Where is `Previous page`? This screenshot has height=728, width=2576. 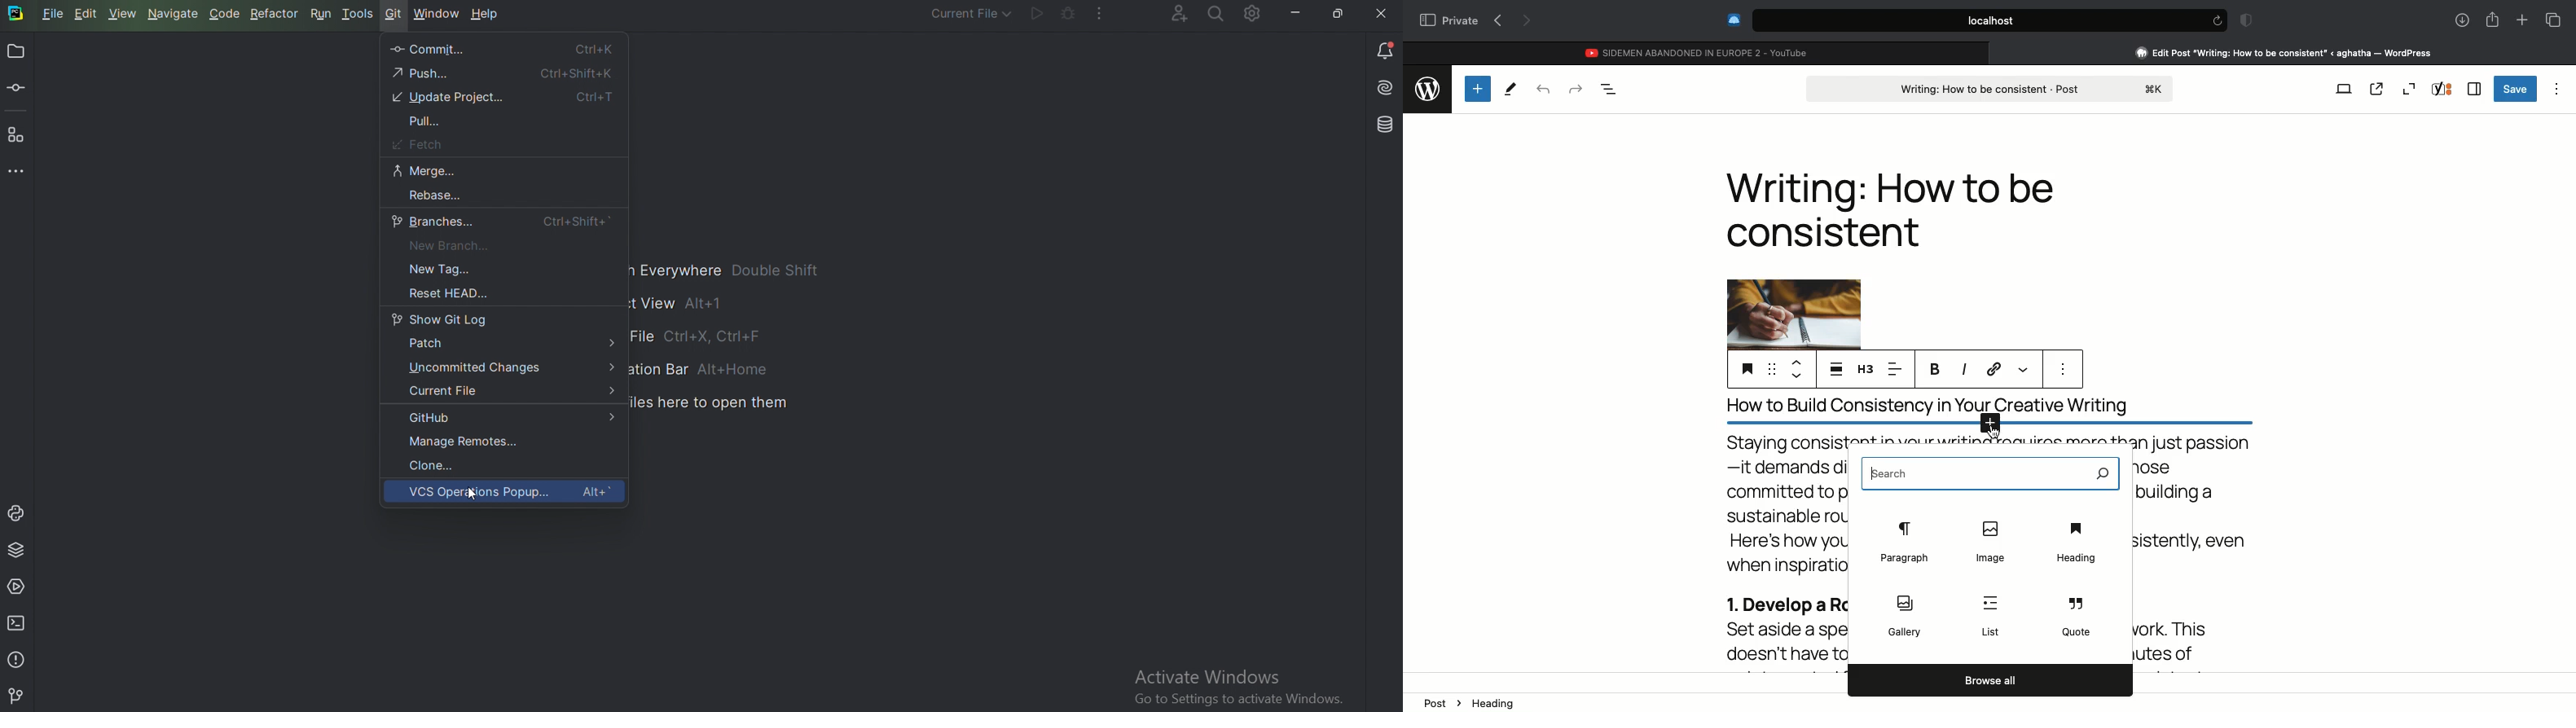 Previous page is located at coordinates (1497, 21).